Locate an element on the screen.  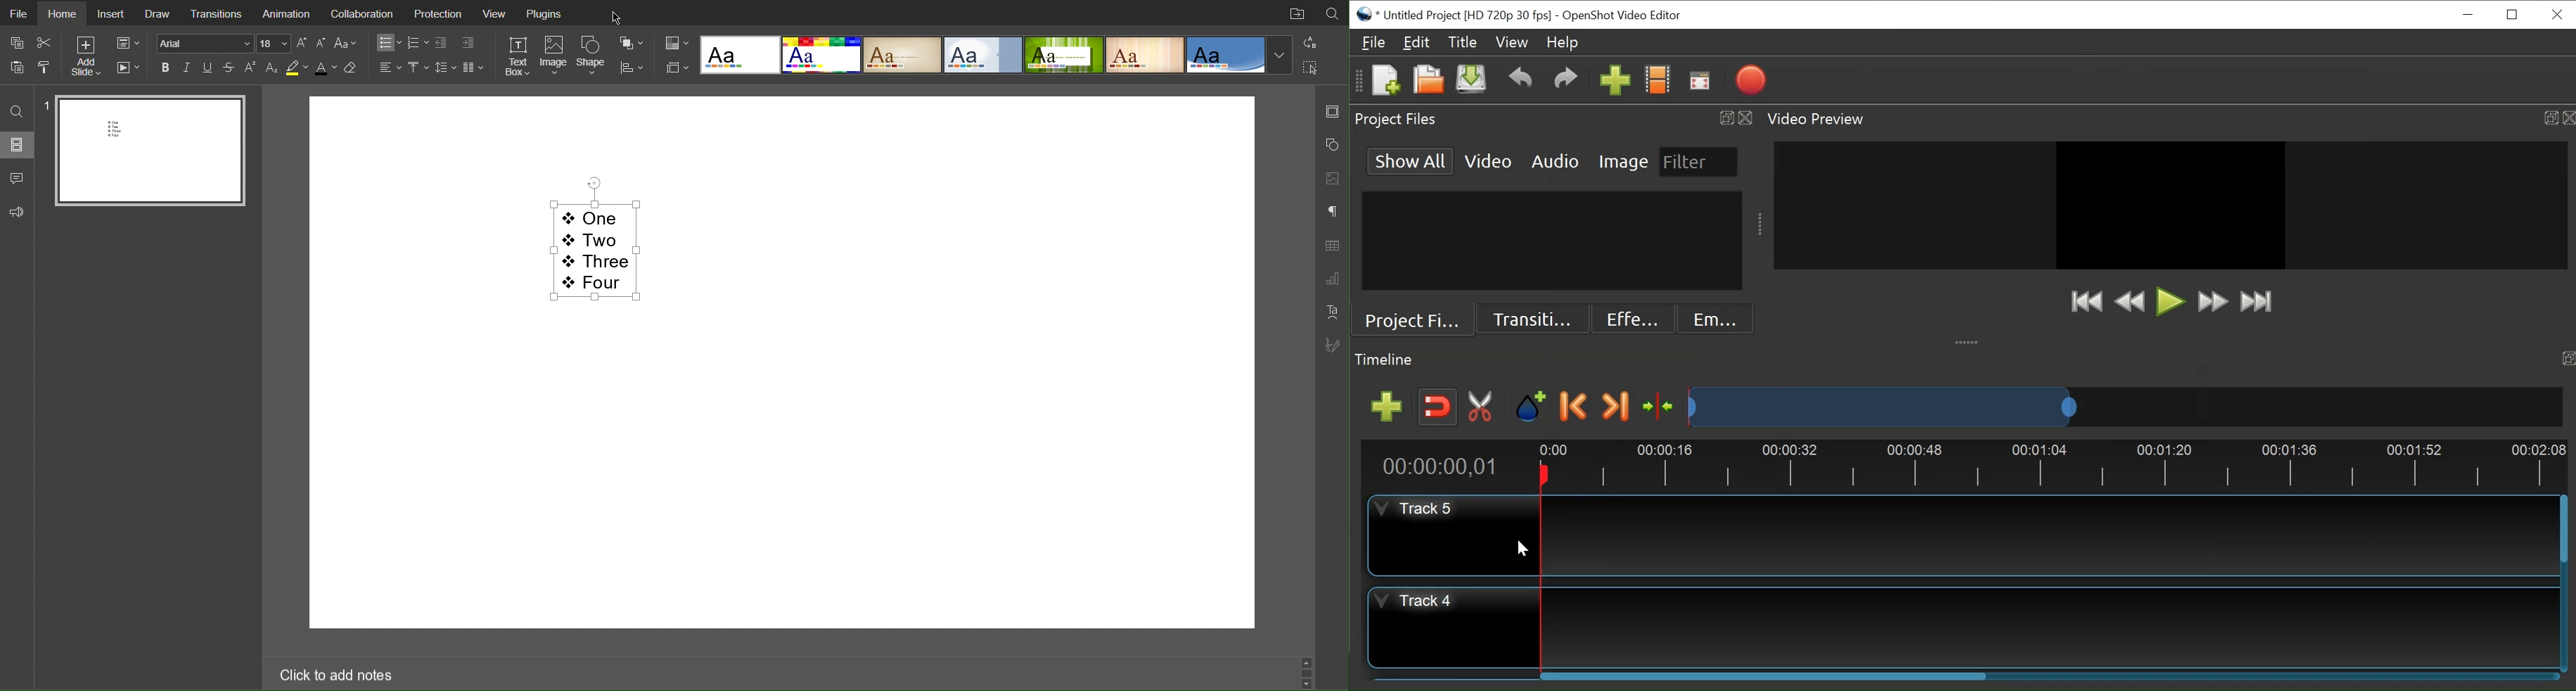
File is located at coordinates (18, 13).